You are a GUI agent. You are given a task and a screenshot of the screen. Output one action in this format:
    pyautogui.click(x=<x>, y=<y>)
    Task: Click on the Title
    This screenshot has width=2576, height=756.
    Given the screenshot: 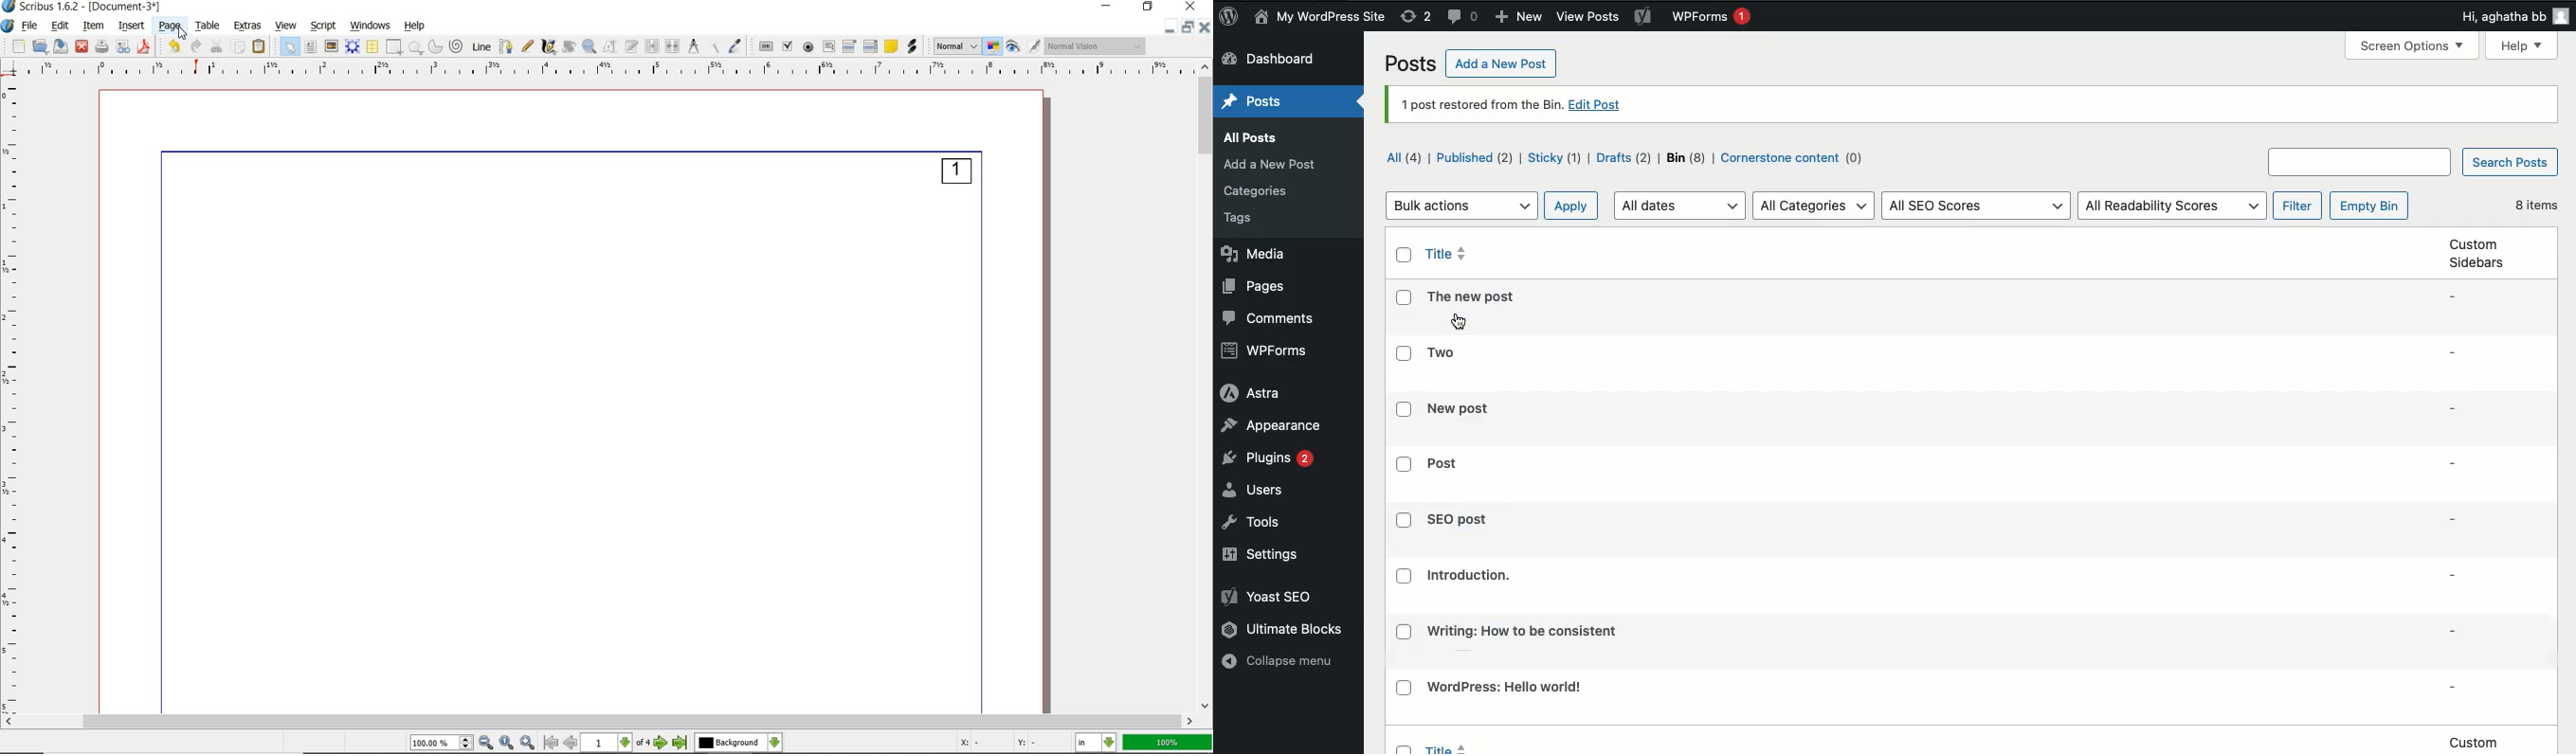 What is the action you would take?
    pyautogui.click(x=1443, y=462)
    